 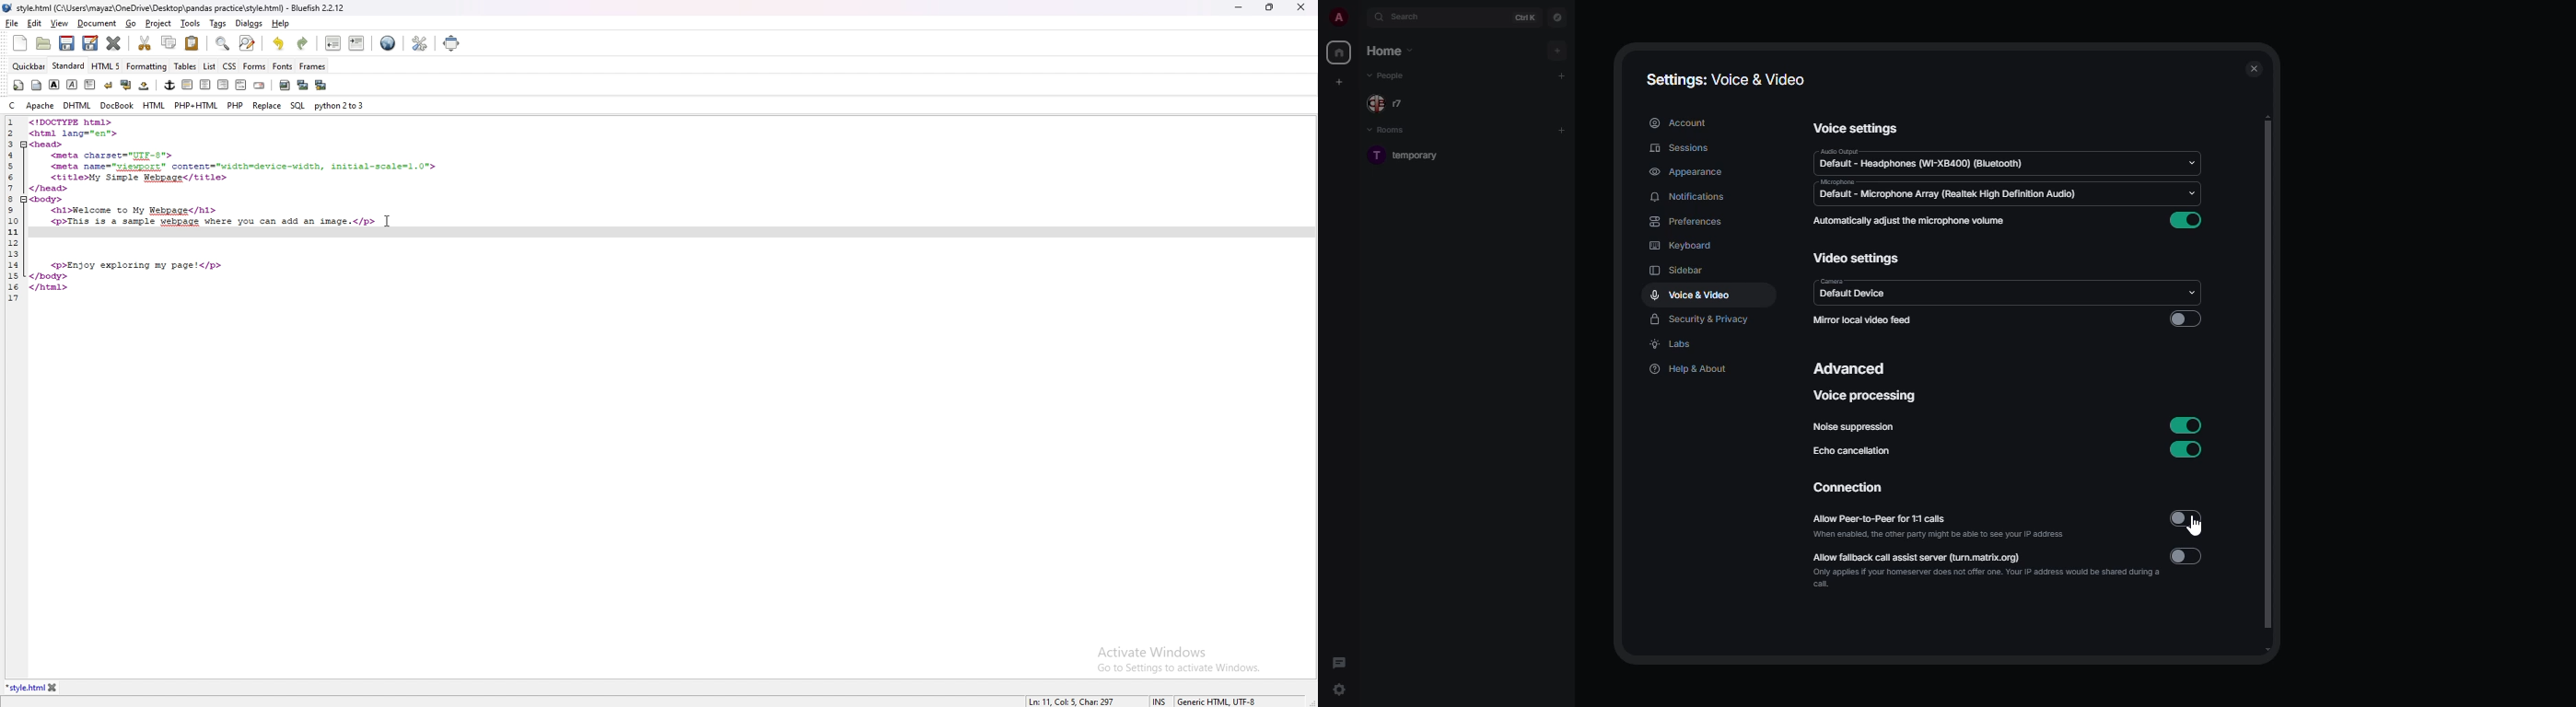 What do you see at coordinates (1850, 290) in the screenshot?
I see `camera default` at bounding box center [1850, 290].